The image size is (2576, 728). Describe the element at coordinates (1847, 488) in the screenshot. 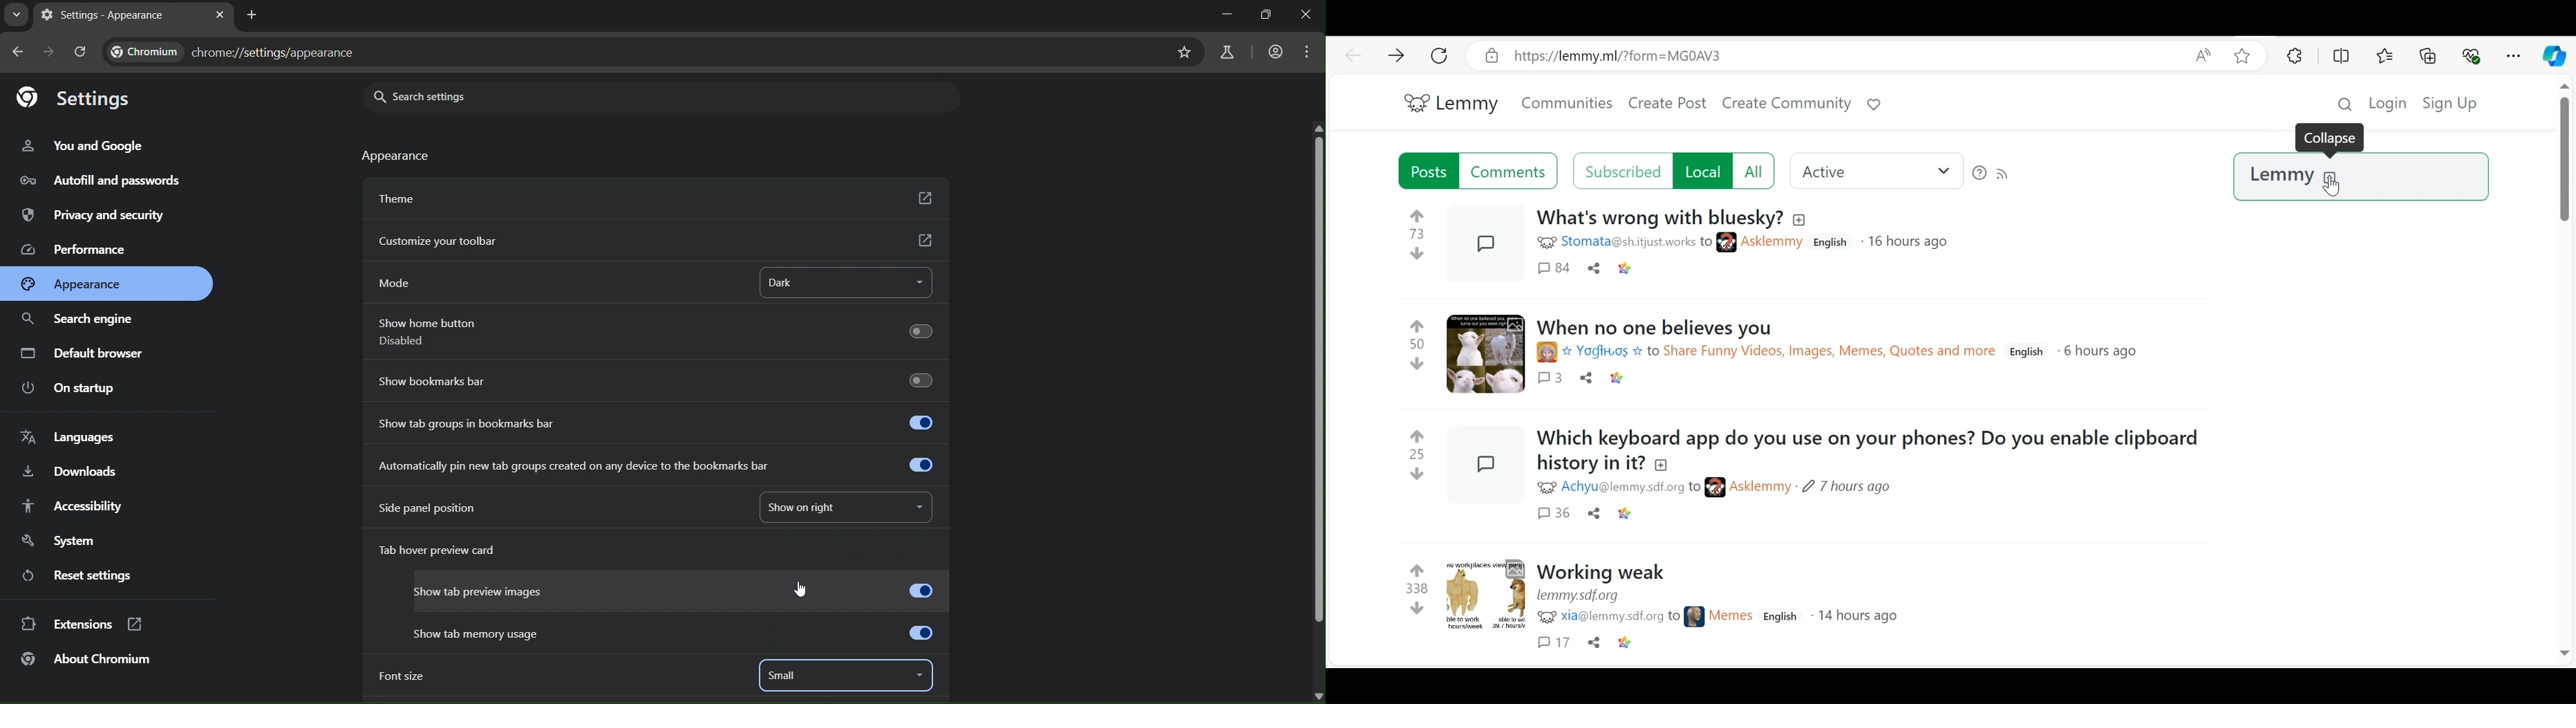

I see `Time posted` at that location.